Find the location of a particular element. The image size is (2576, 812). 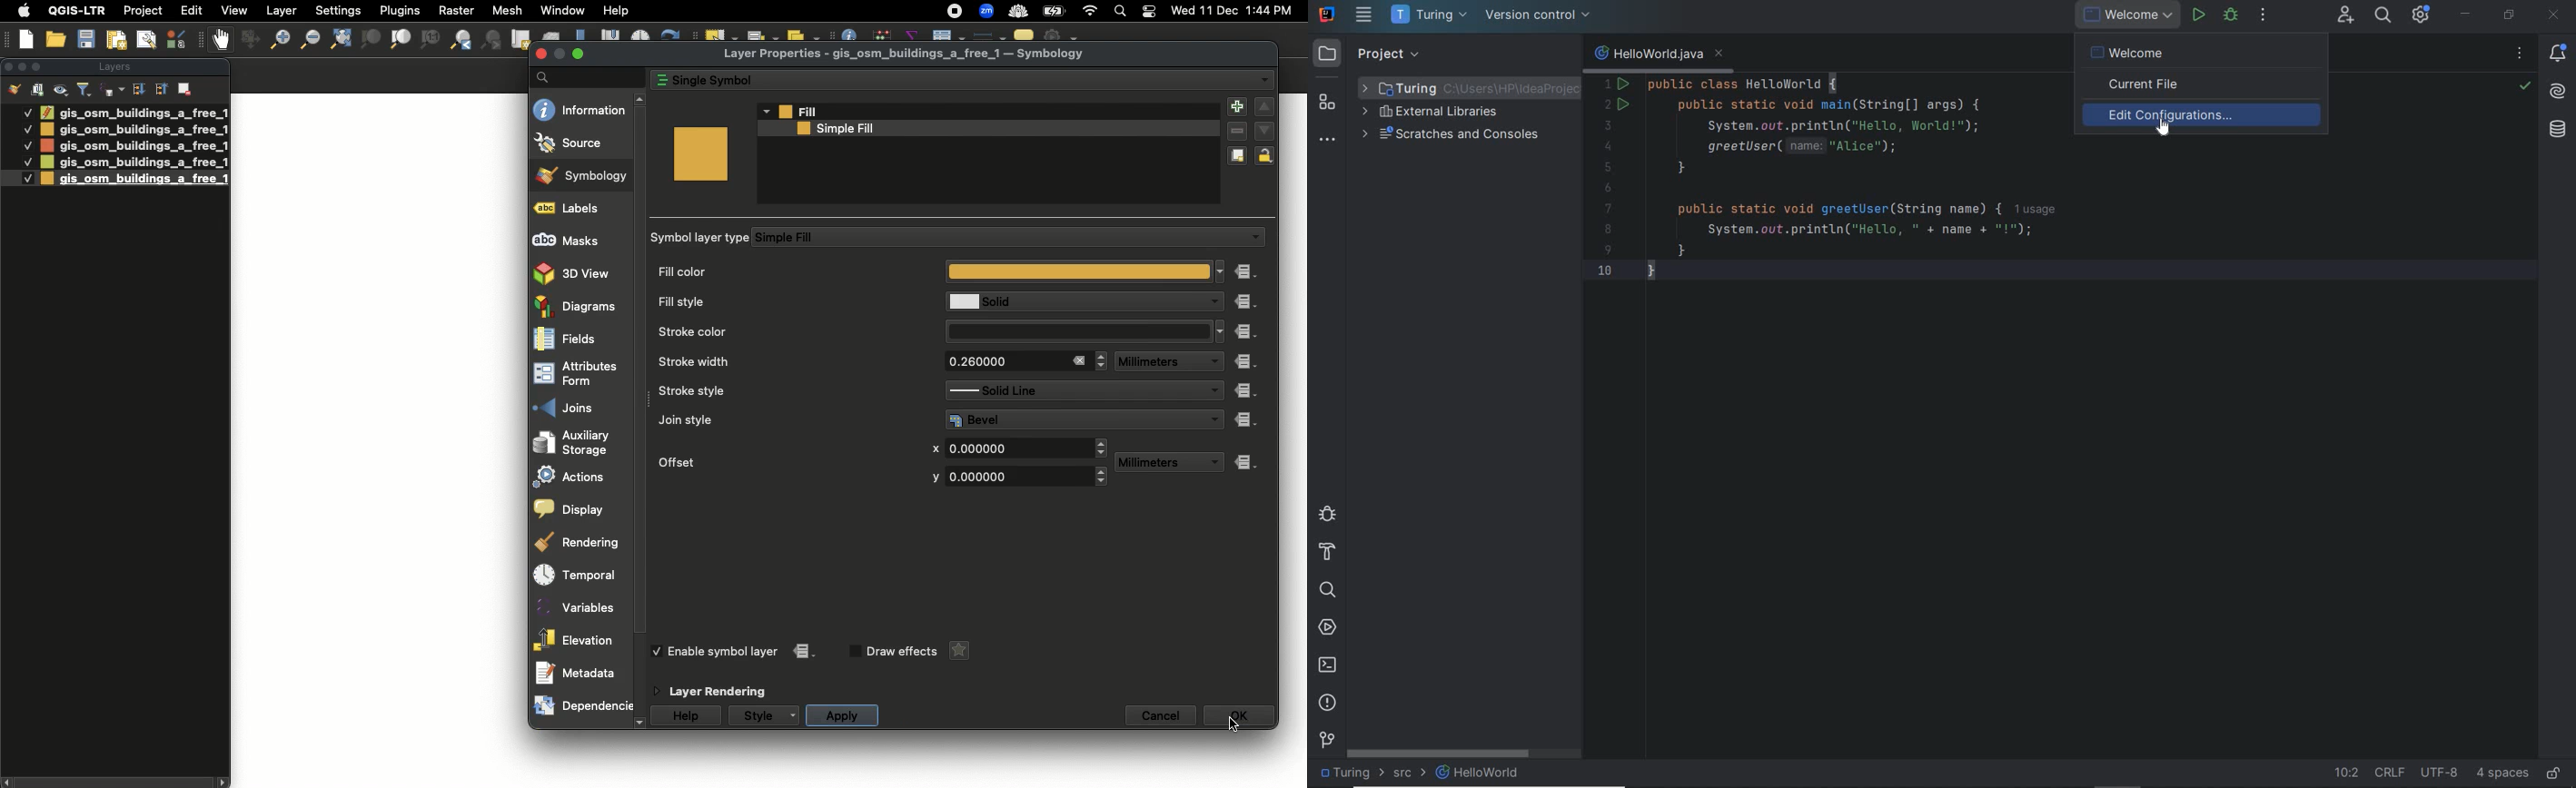

Color is located at coordinates (700, 153).